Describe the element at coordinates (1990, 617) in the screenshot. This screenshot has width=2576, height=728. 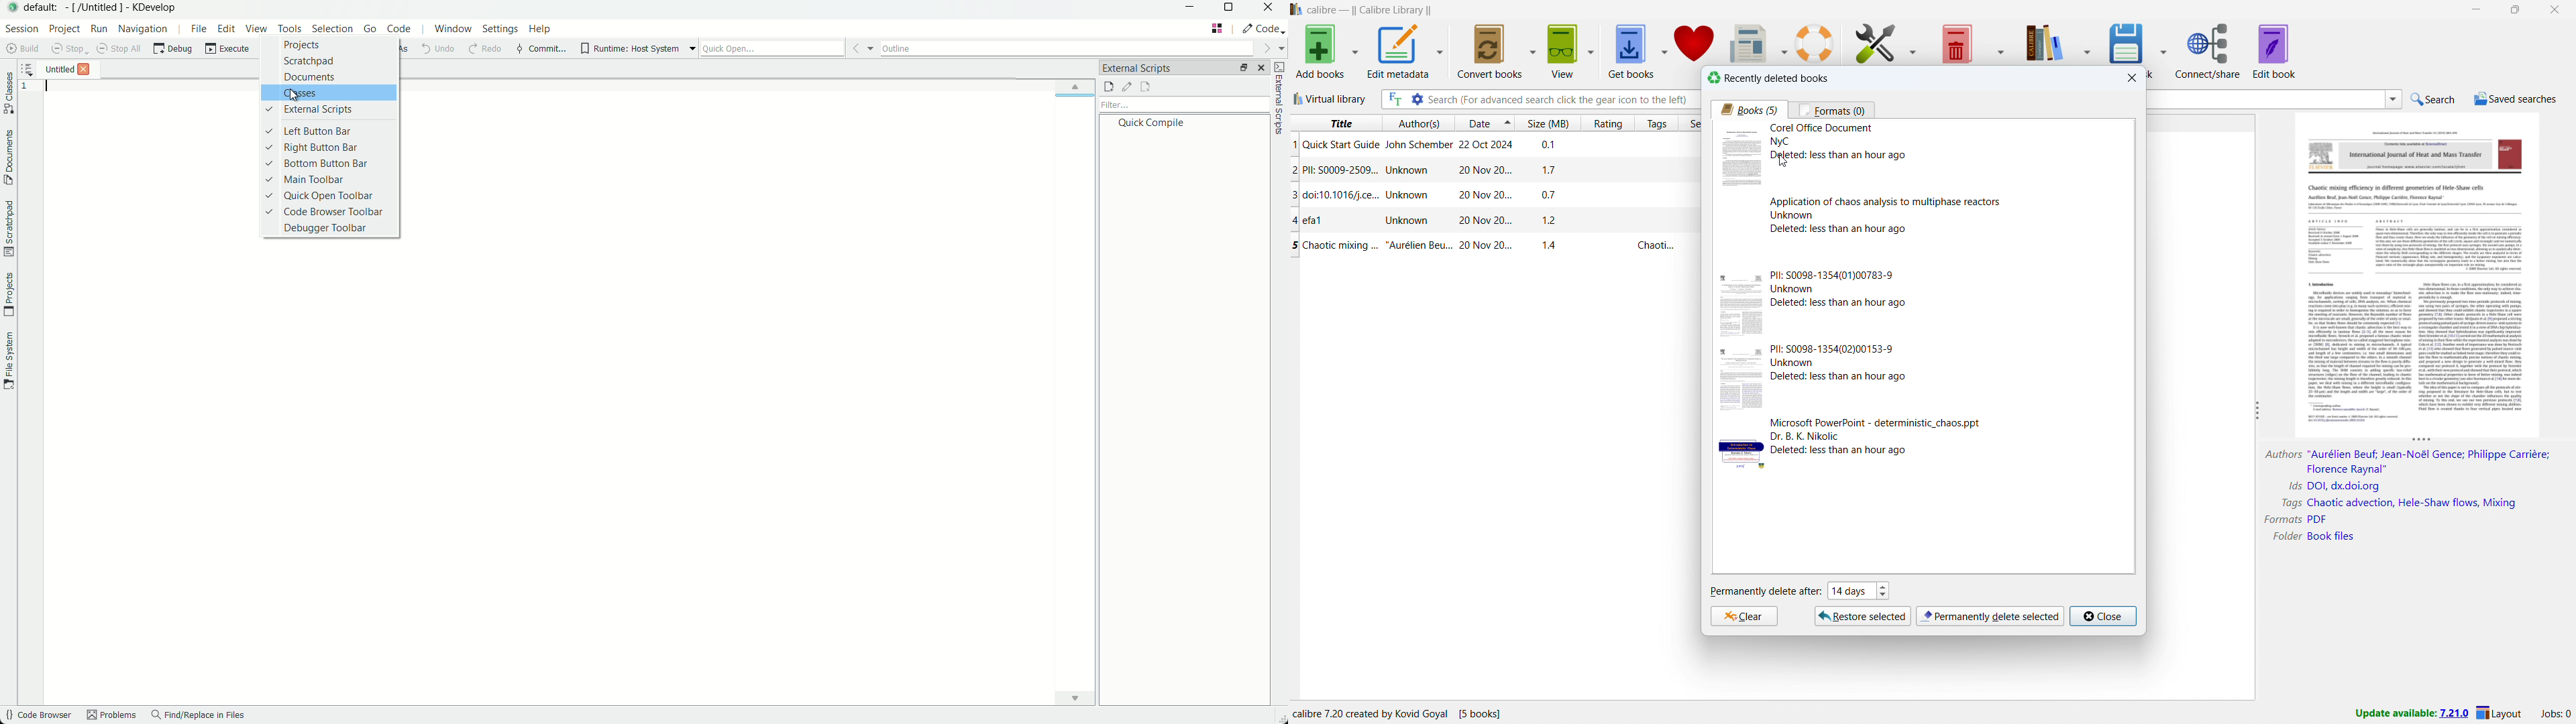
I see `permanently delete selection` at that location.